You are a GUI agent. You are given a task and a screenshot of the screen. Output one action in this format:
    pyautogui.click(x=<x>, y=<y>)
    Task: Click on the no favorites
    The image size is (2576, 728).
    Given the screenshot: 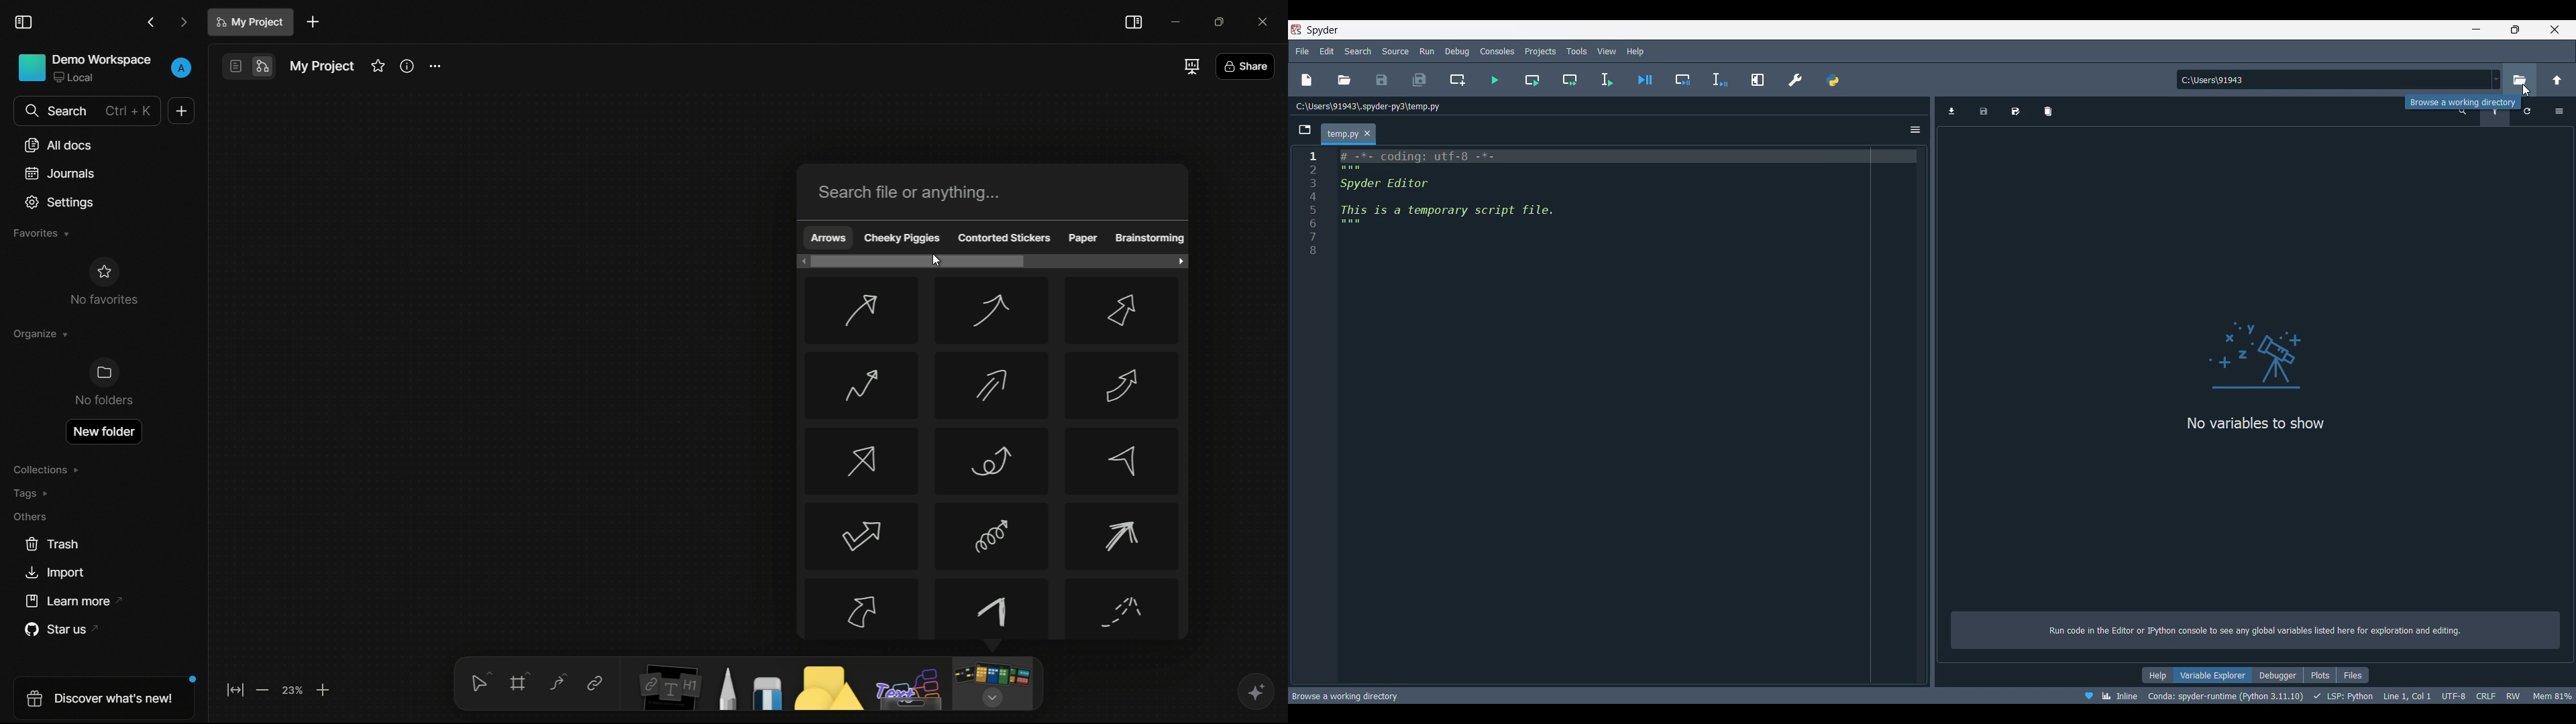 What is the action you would take?
    pyautogui.click(x=103, y=281)
    